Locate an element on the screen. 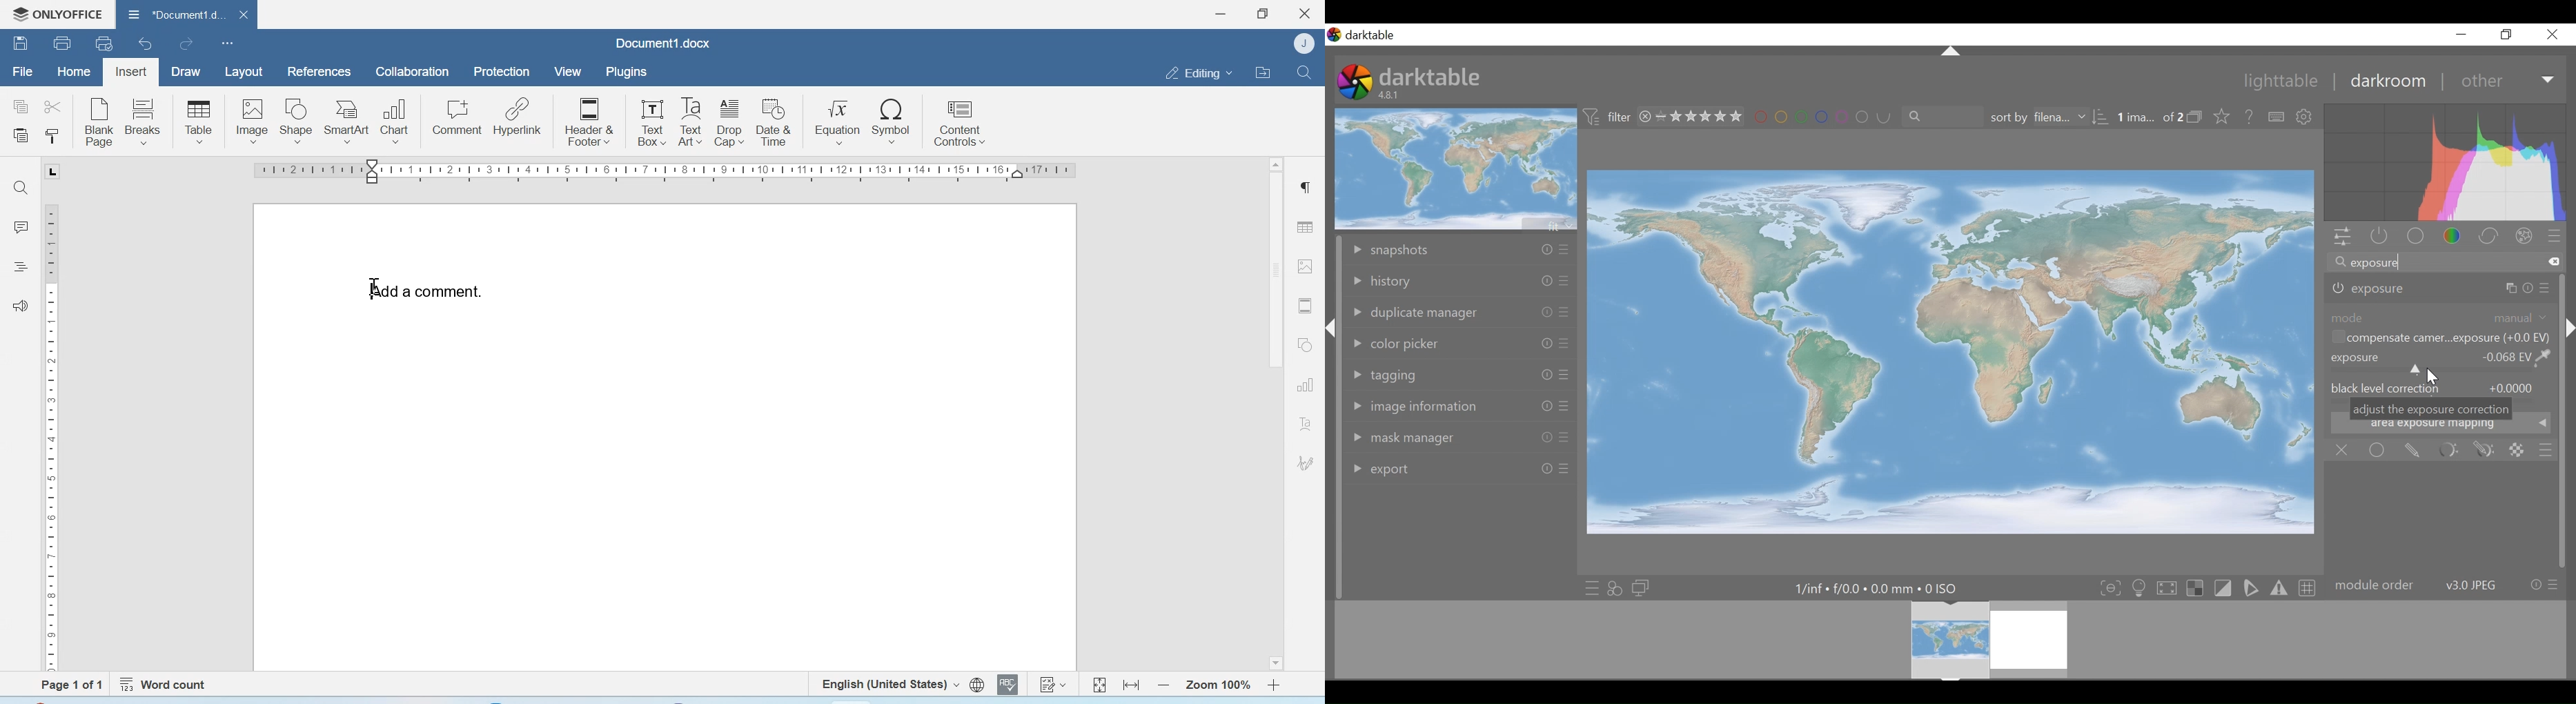  Add comment is located at coordinates (427, 290).